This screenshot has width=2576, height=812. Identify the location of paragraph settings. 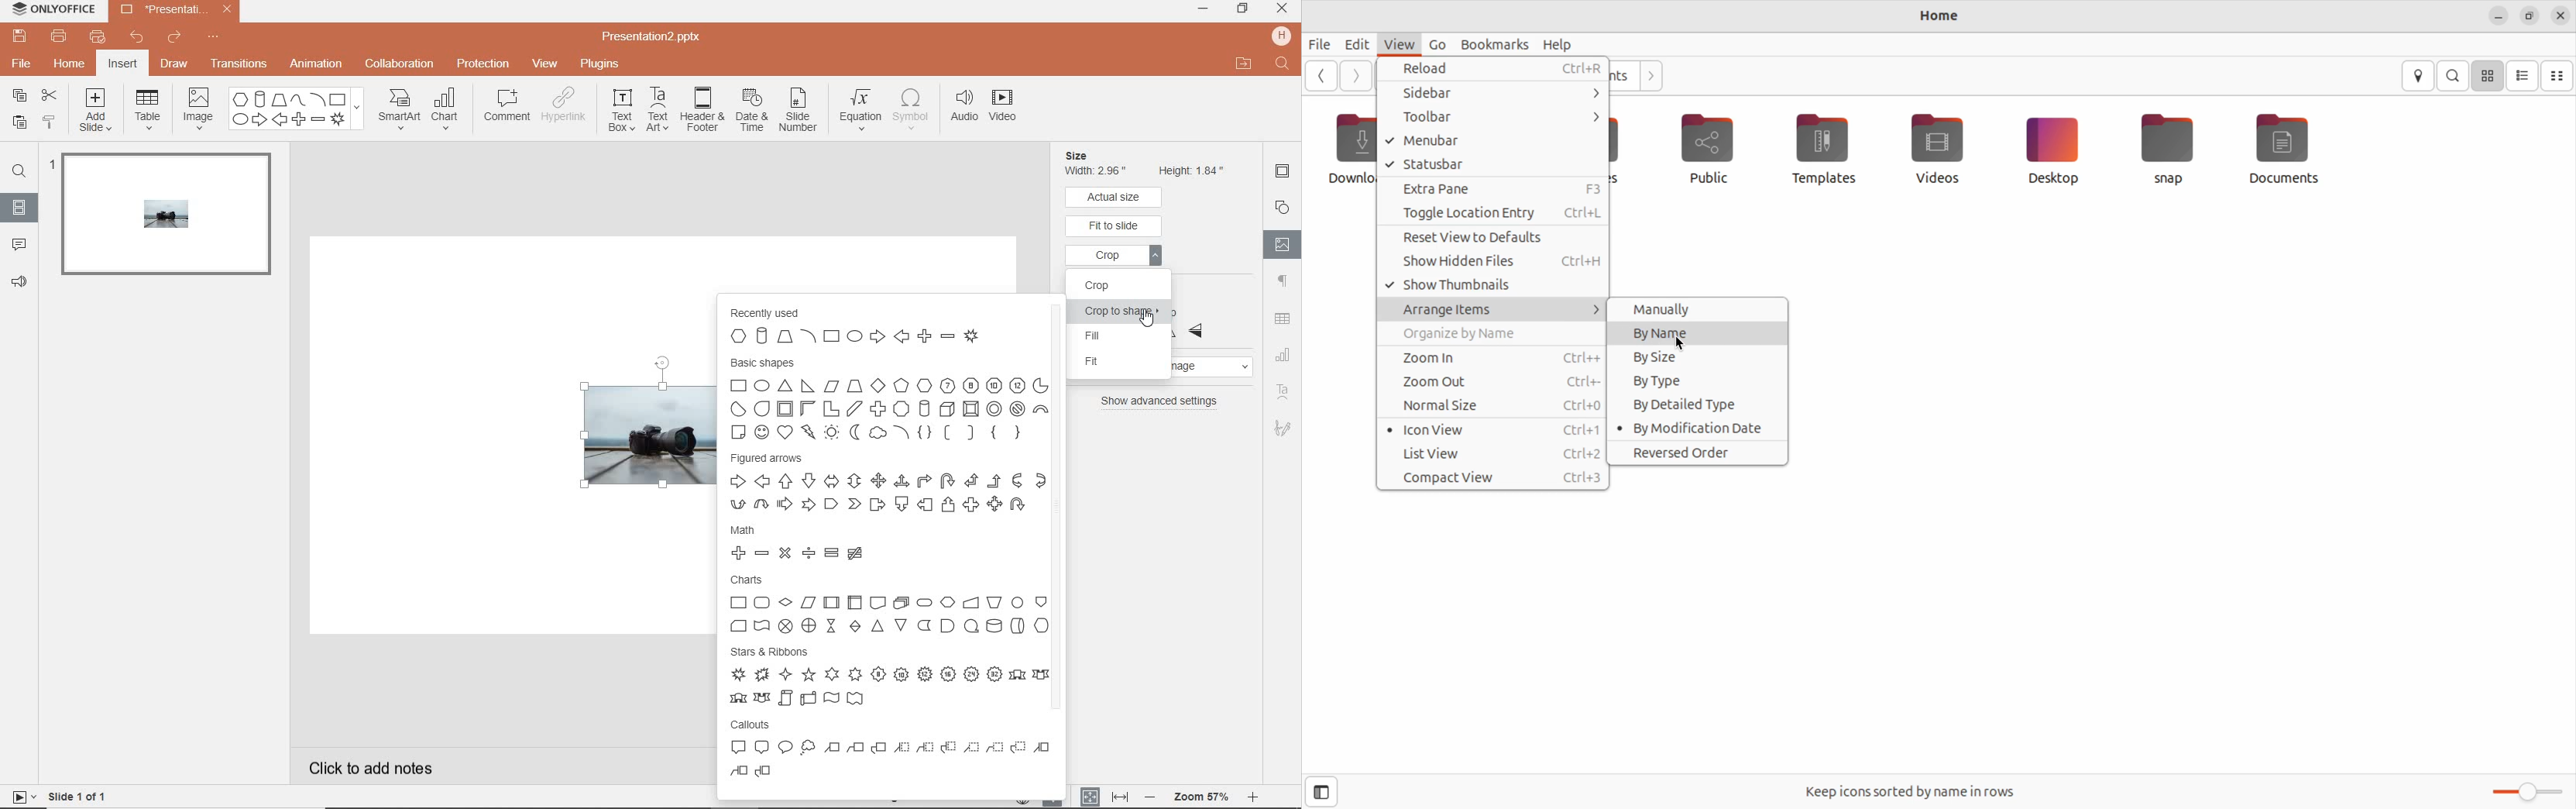
(1282, 282).